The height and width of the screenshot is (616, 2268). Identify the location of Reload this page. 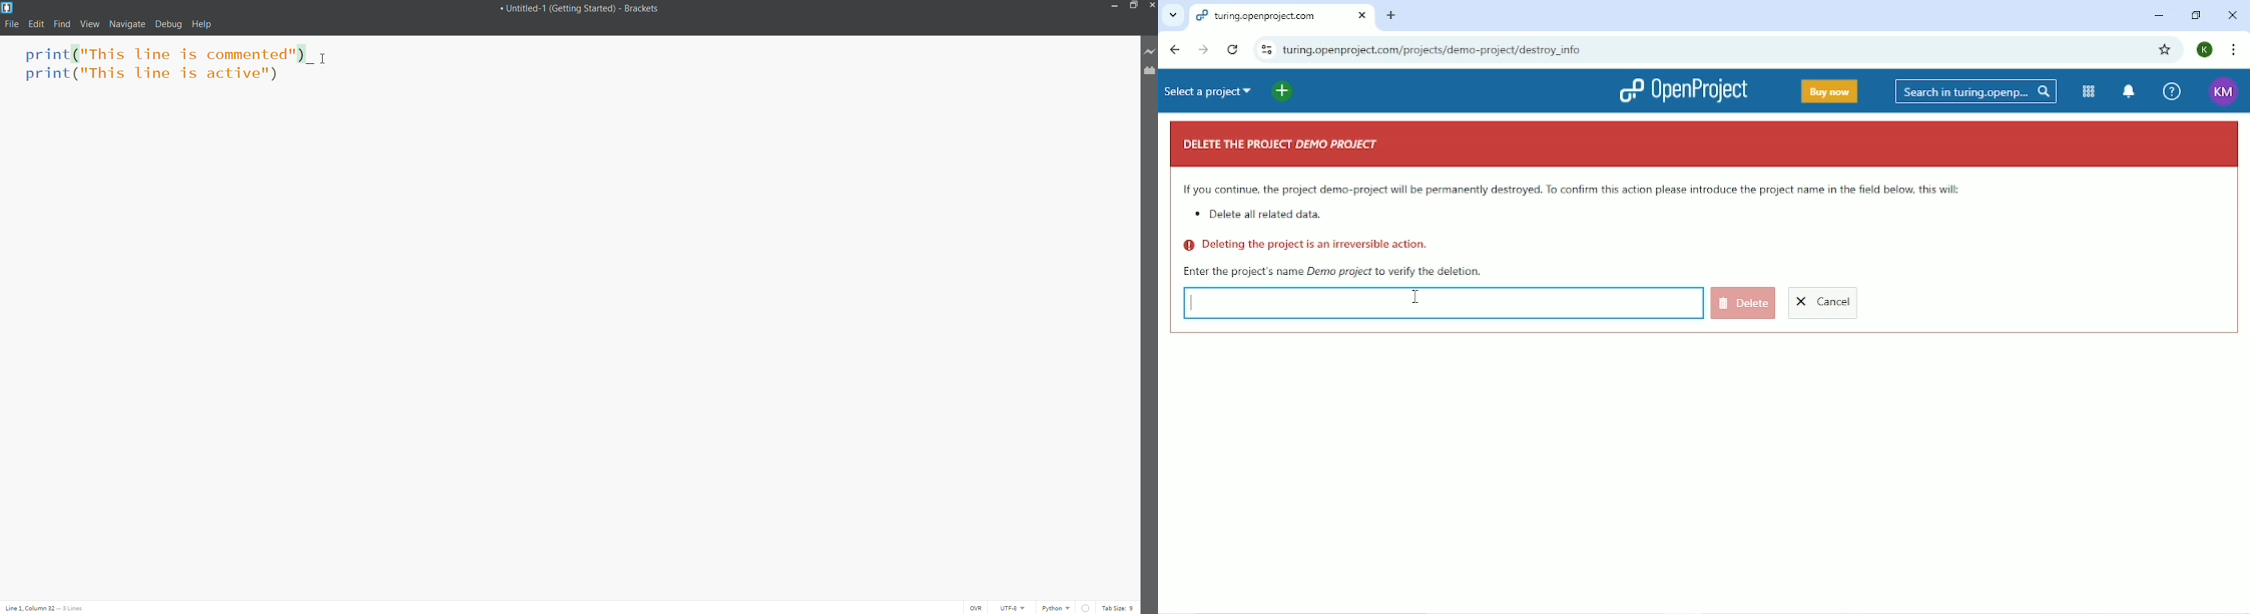
(1232, 49).